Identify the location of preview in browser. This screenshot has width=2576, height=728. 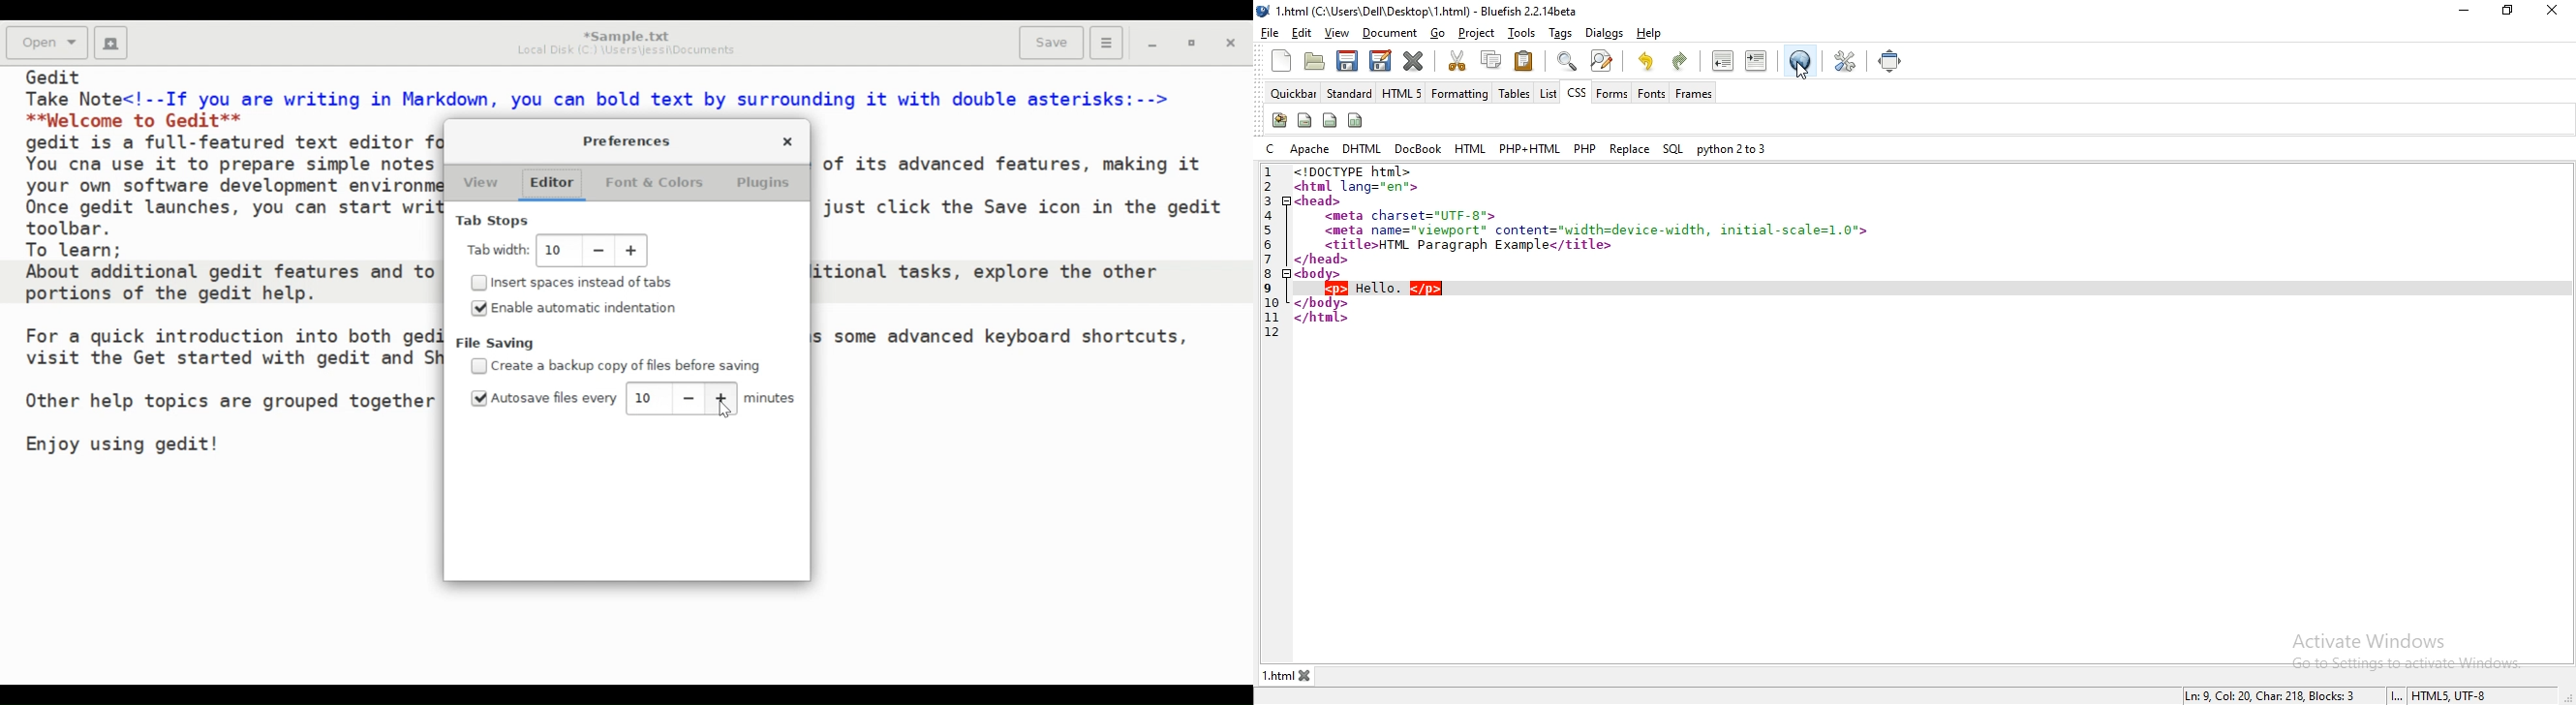
(1799, 62).